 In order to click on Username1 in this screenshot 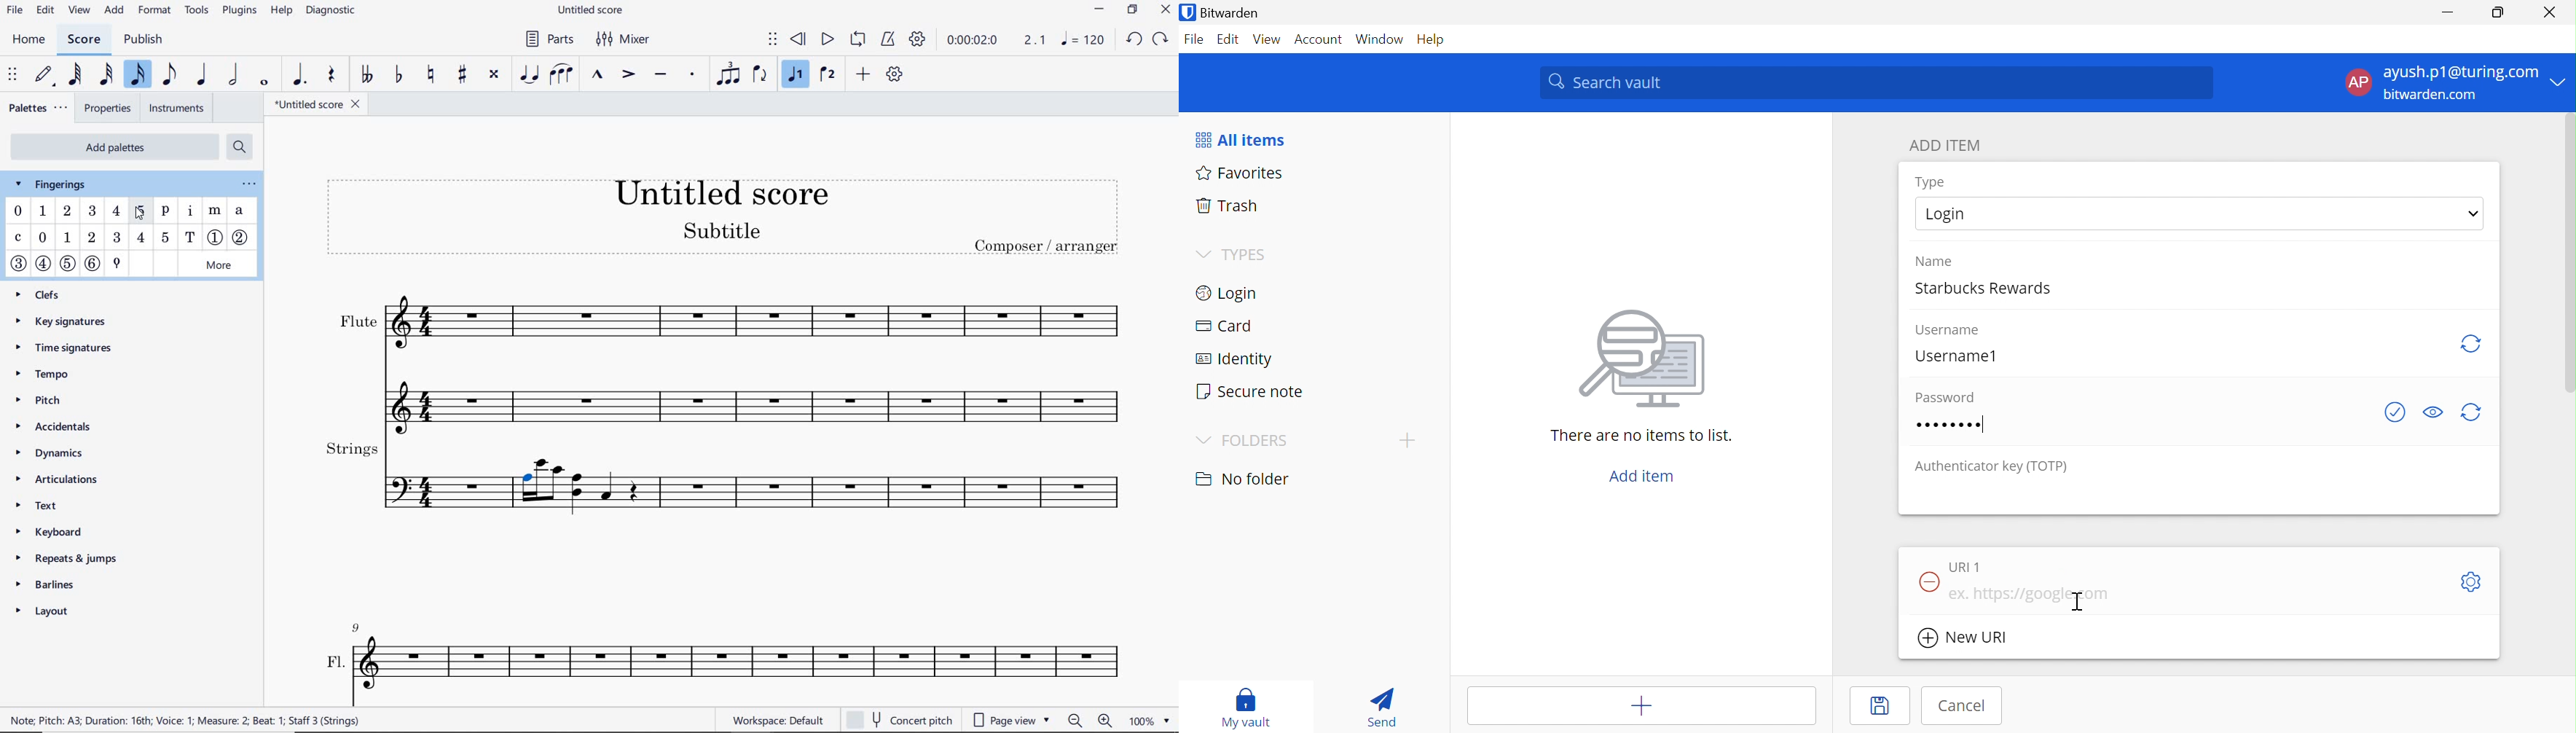, I will do `click(1957, 355)`.